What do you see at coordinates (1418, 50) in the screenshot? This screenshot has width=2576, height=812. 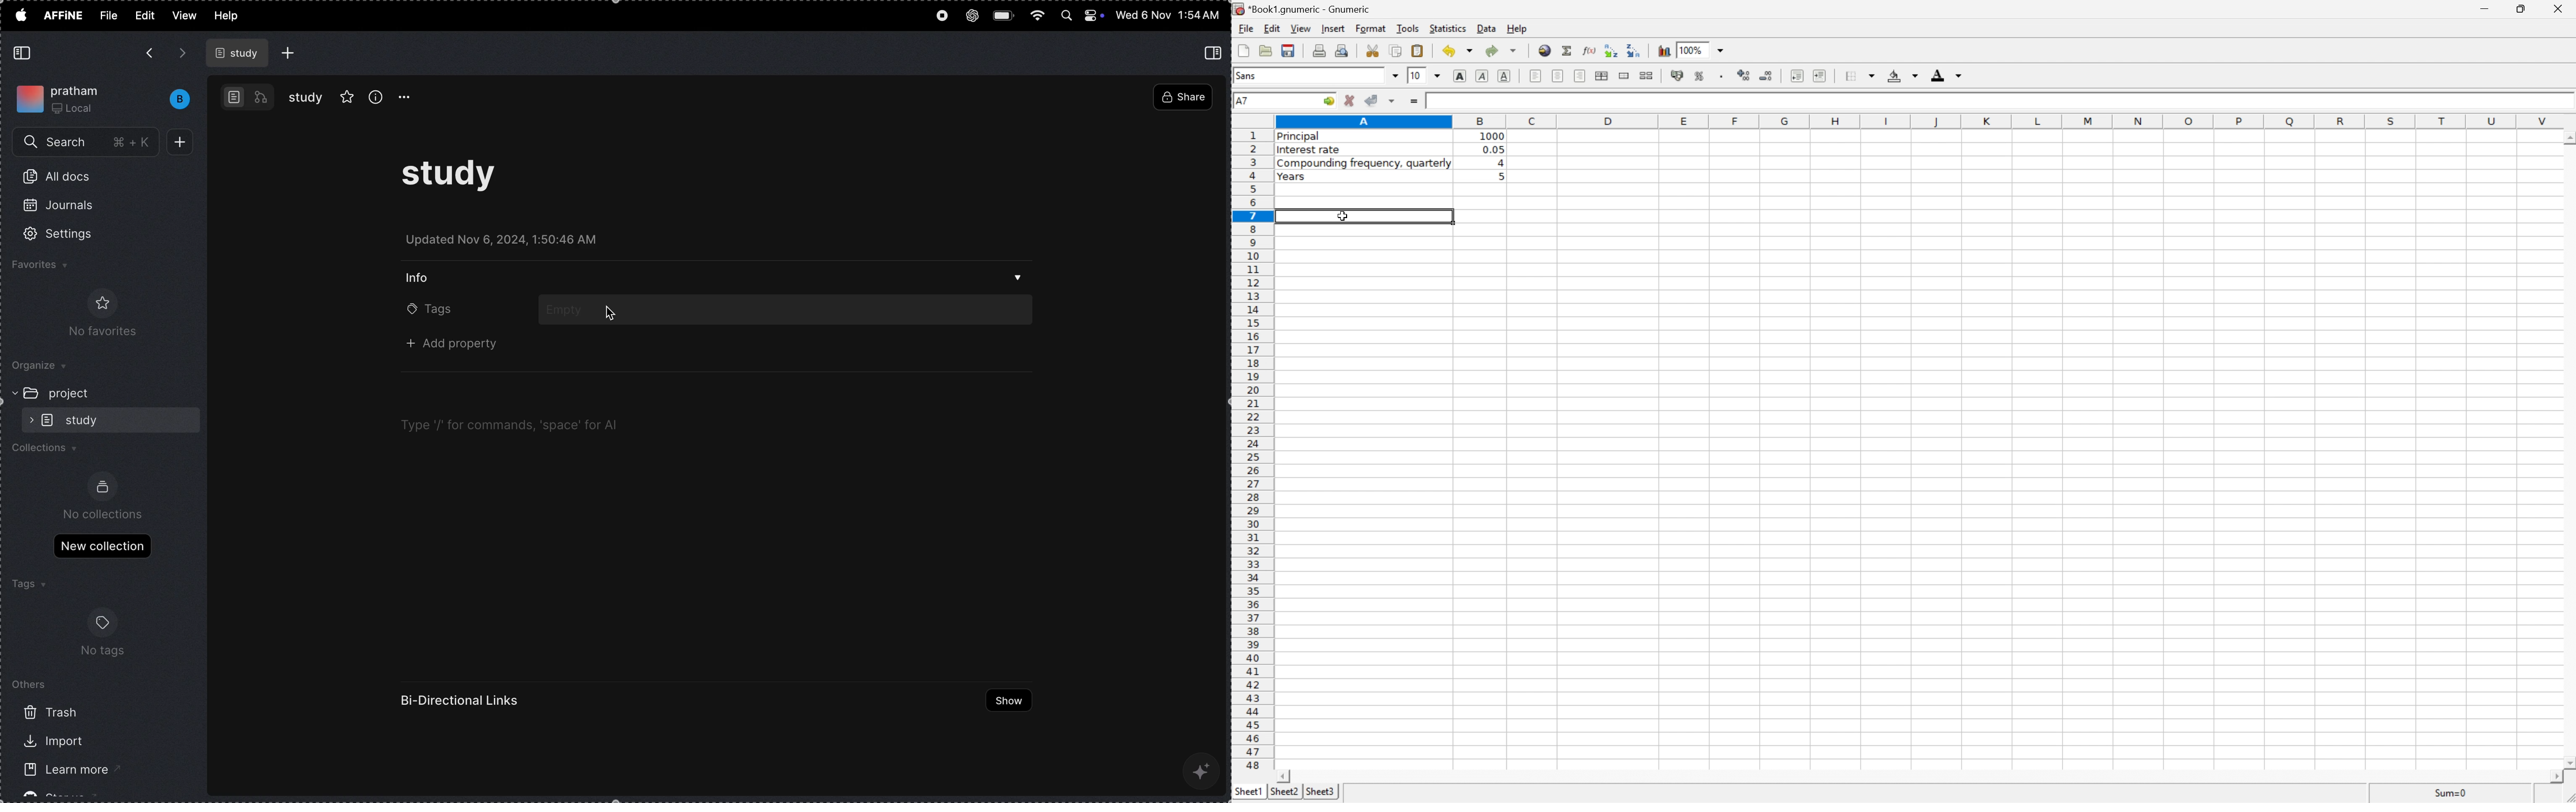 I see `paste` at bounding box center [1418, 50].